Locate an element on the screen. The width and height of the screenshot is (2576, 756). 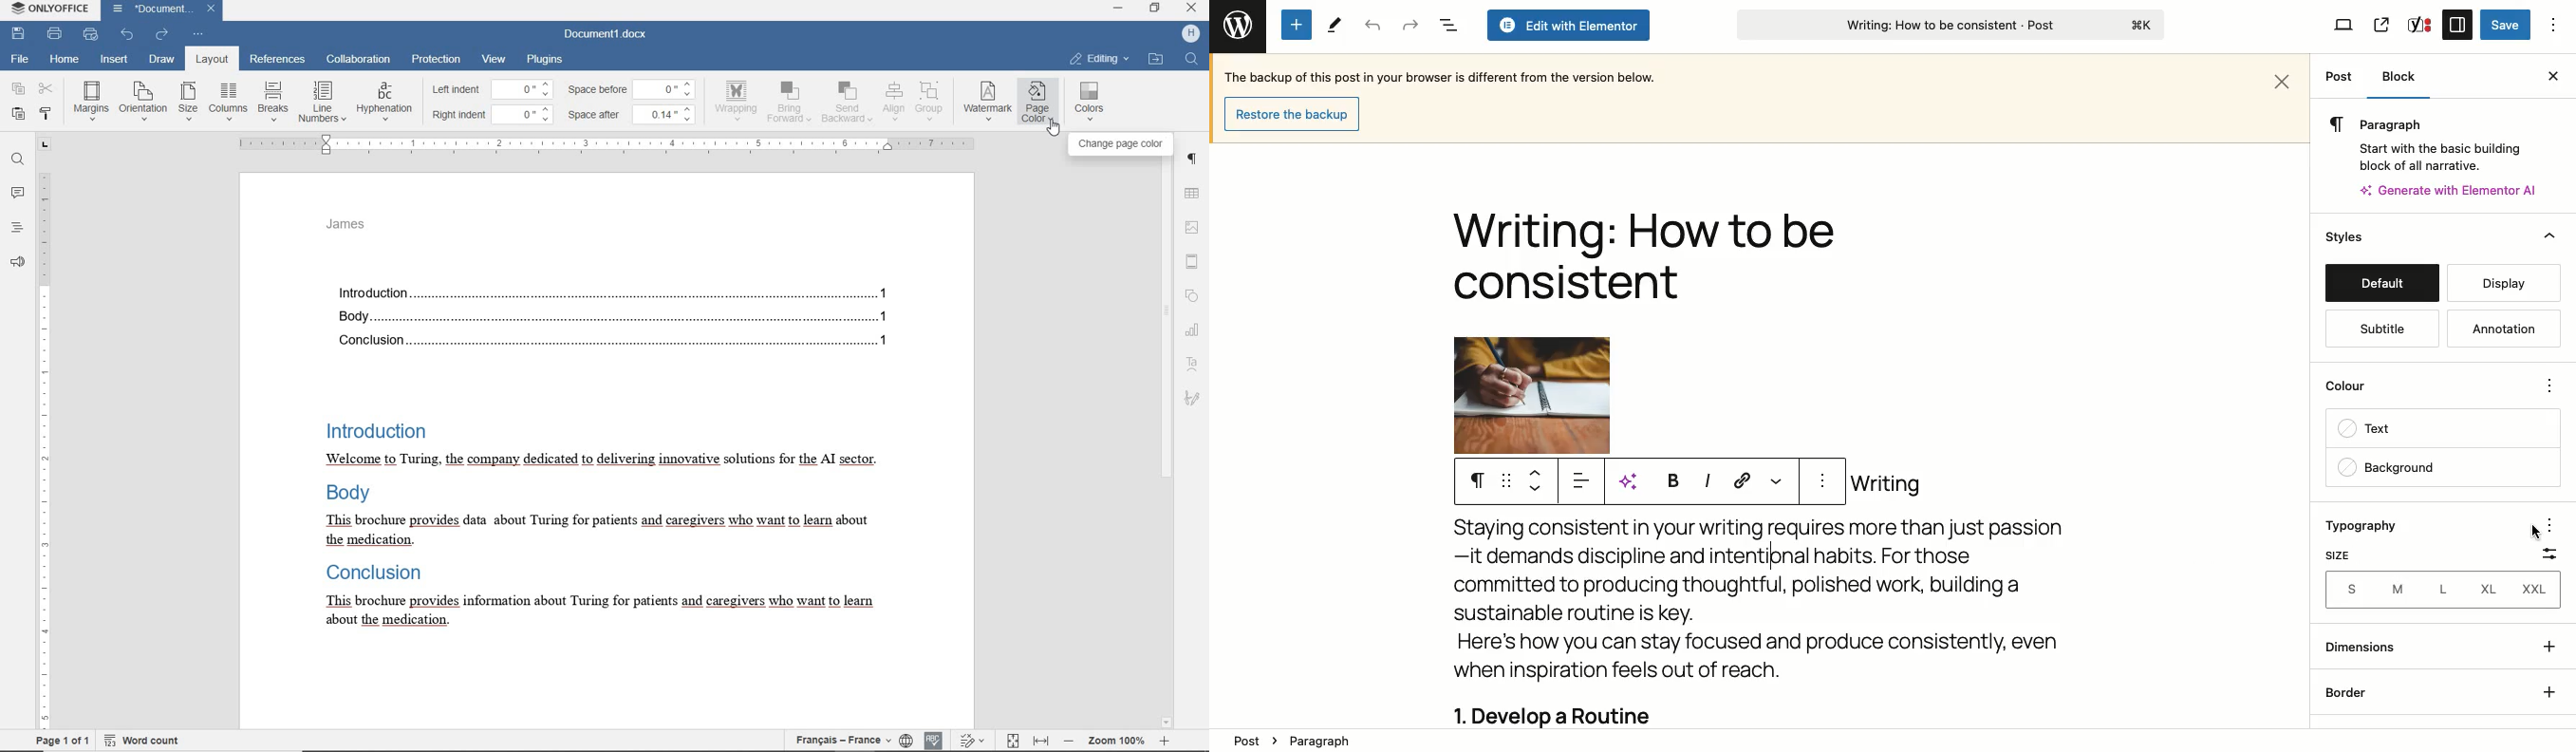
EDITING is located at coordinates (1101, 59).